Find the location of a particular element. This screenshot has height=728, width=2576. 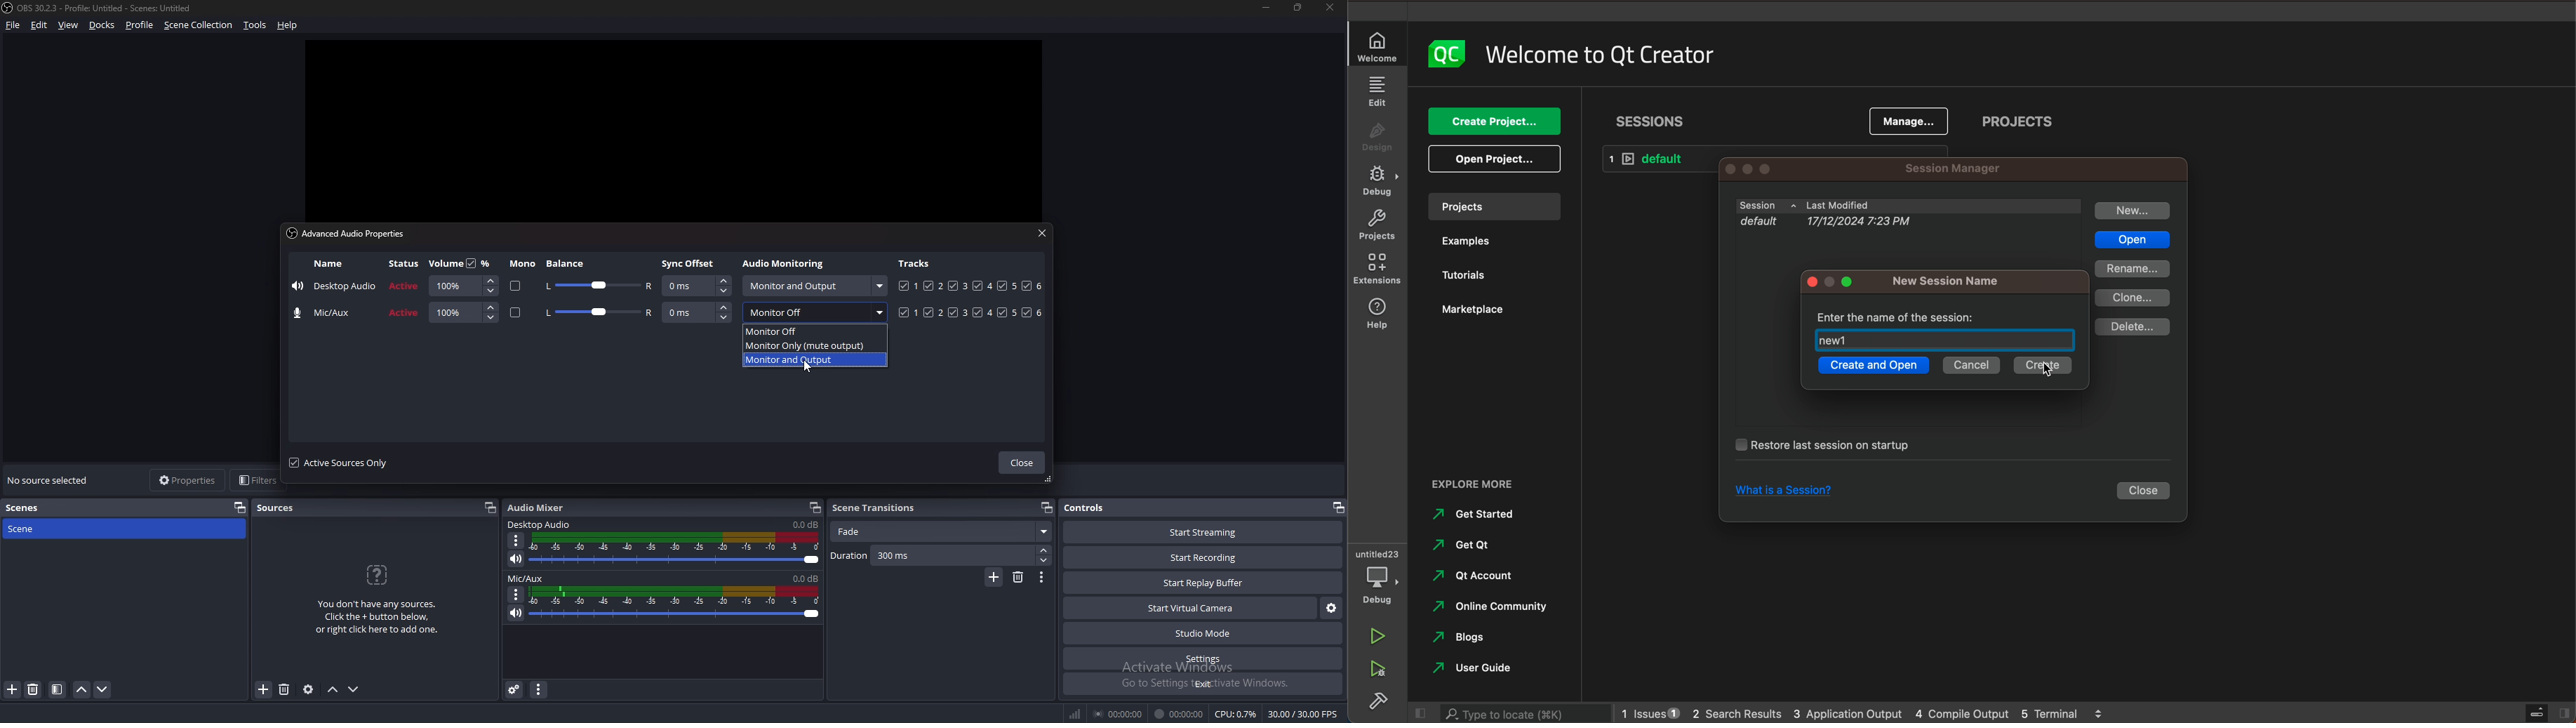

remove transition is located at coordinates (1017, 578).